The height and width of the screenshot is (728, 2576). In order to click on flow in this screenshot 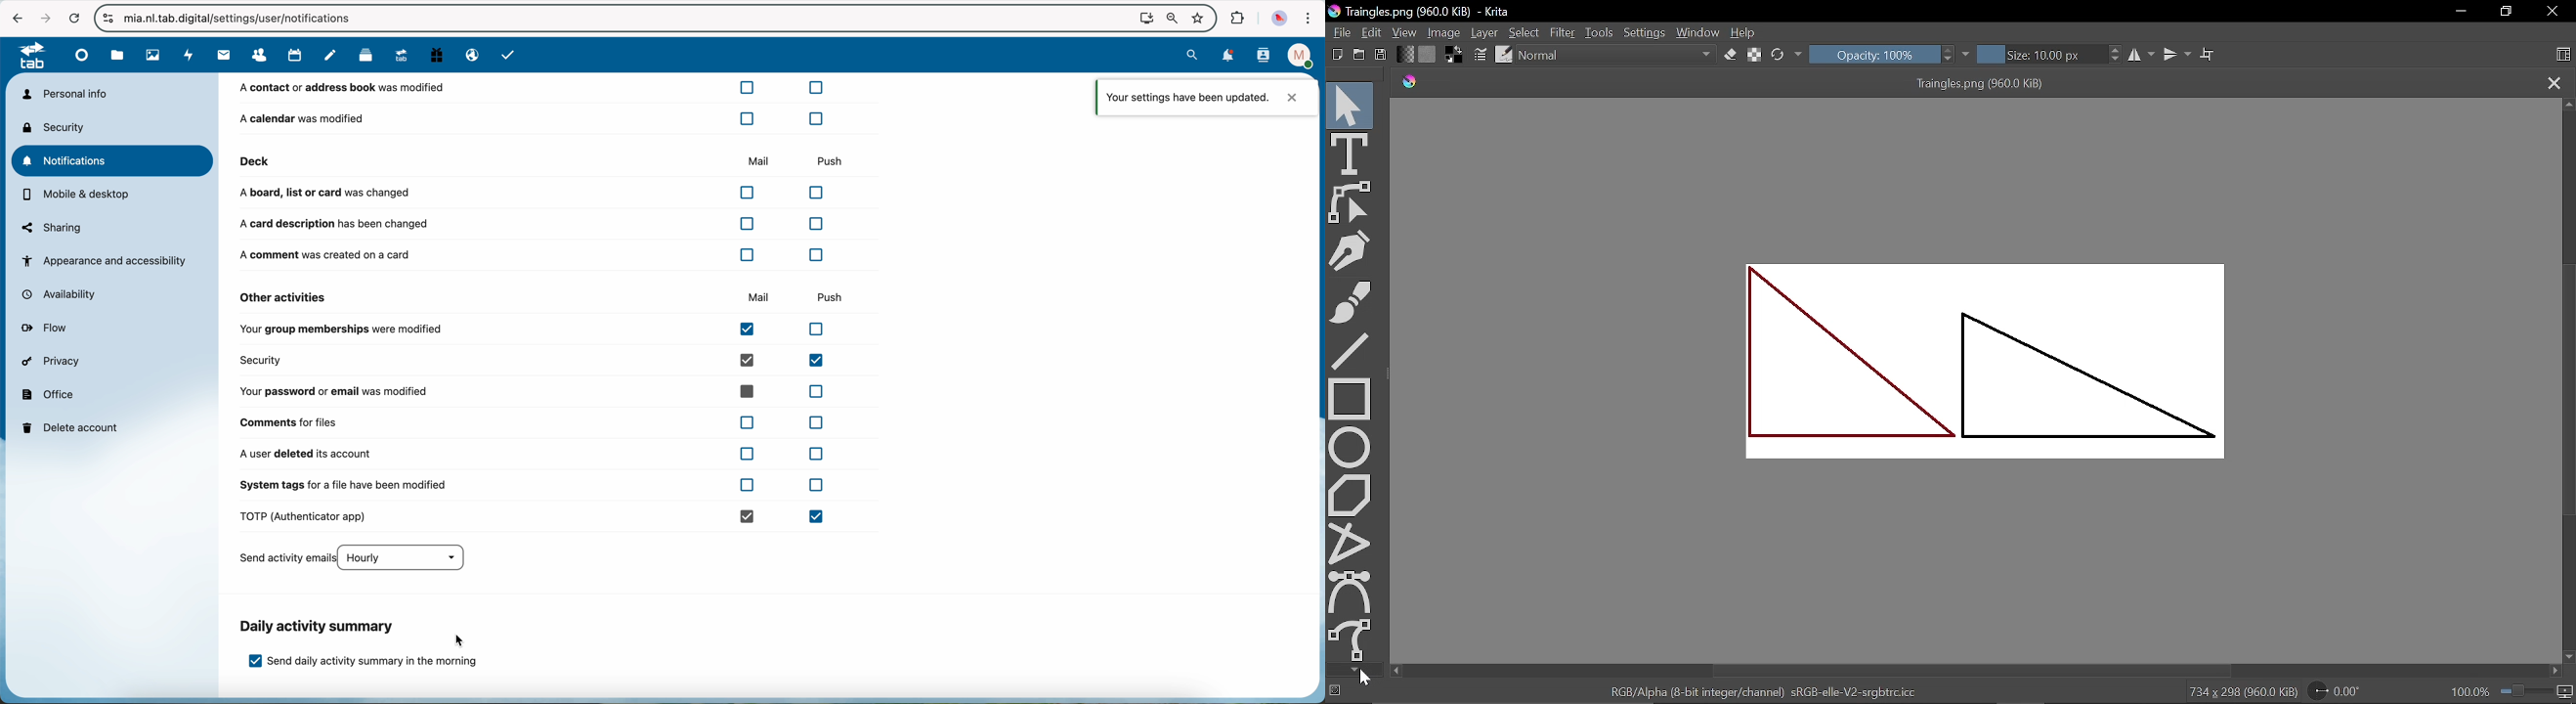, I will do `click(47, 329)`.